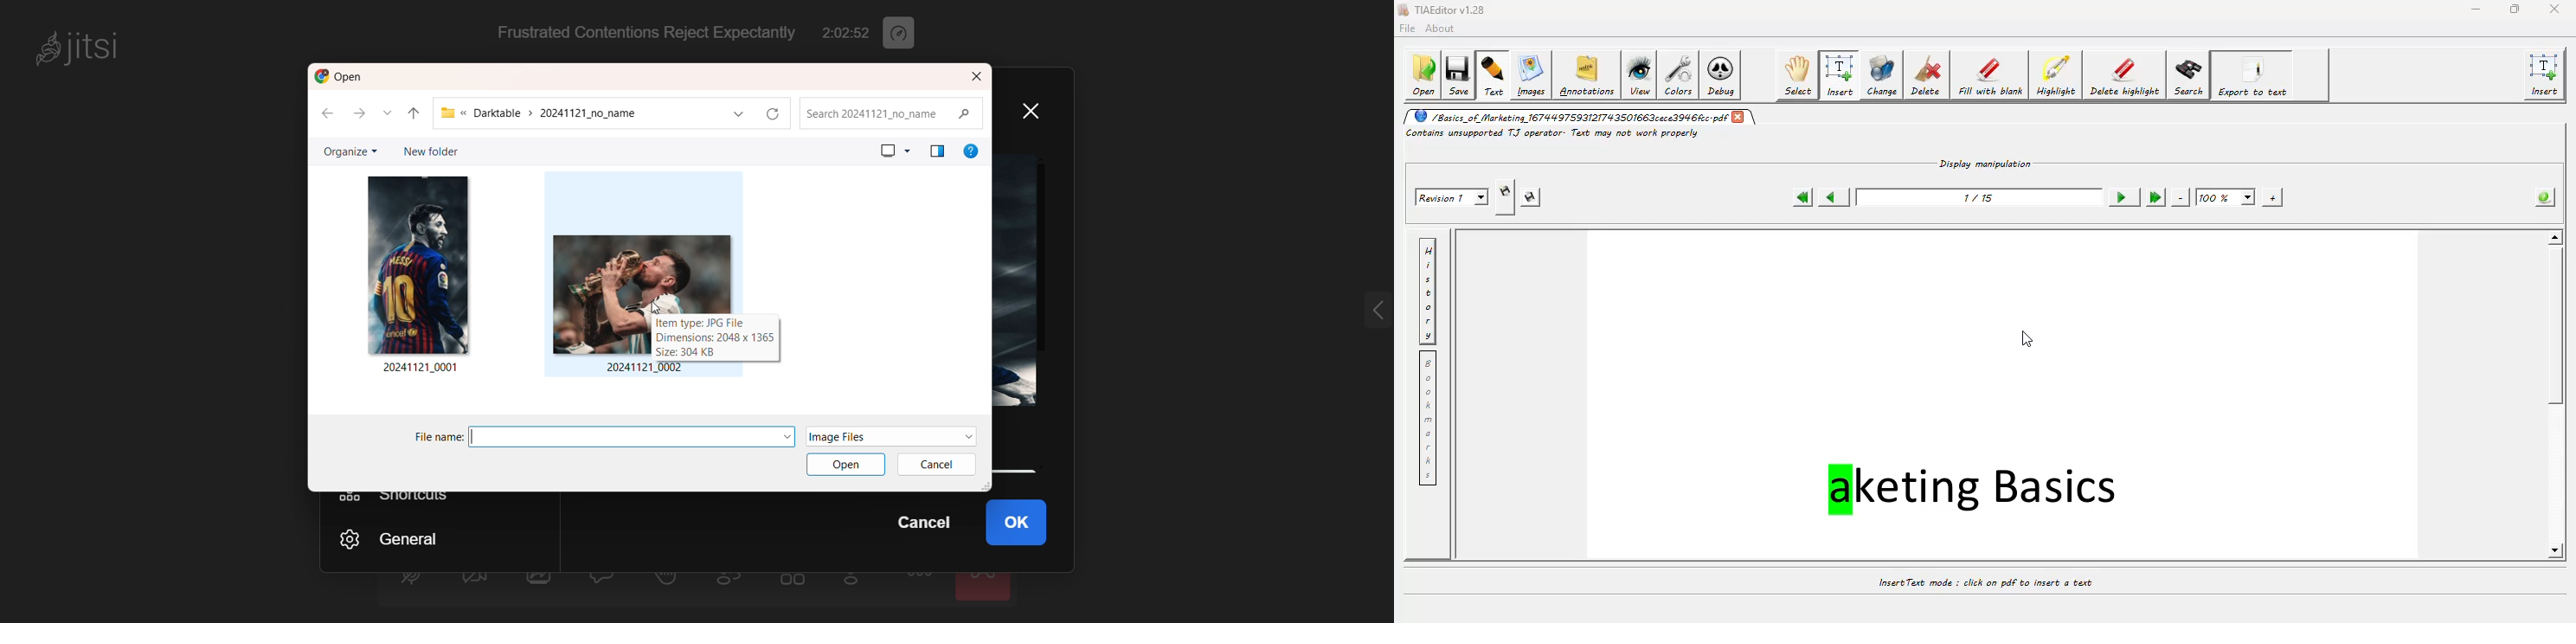  Describe the element at coordinates (921, 527) in the screenshot. I see `cancel` at that location.